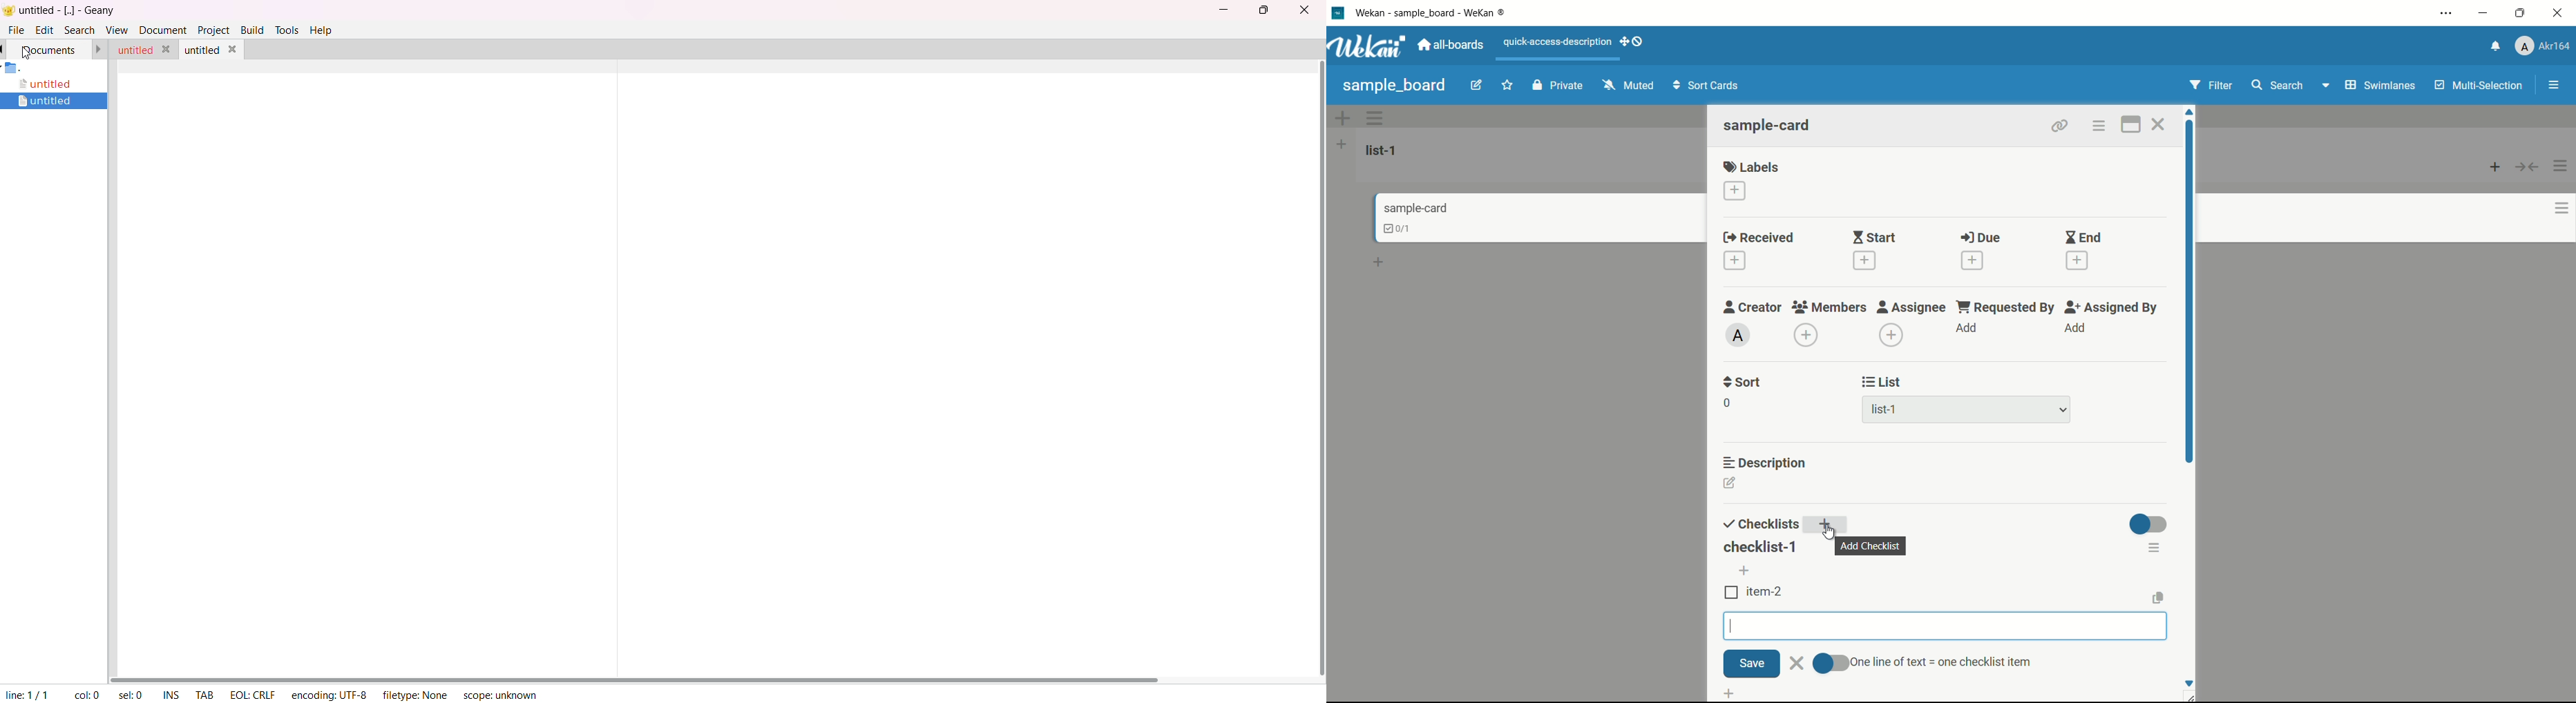 This screenshot has height=728, width=2576. I want to click on add card bottom, so click(1384, 262).